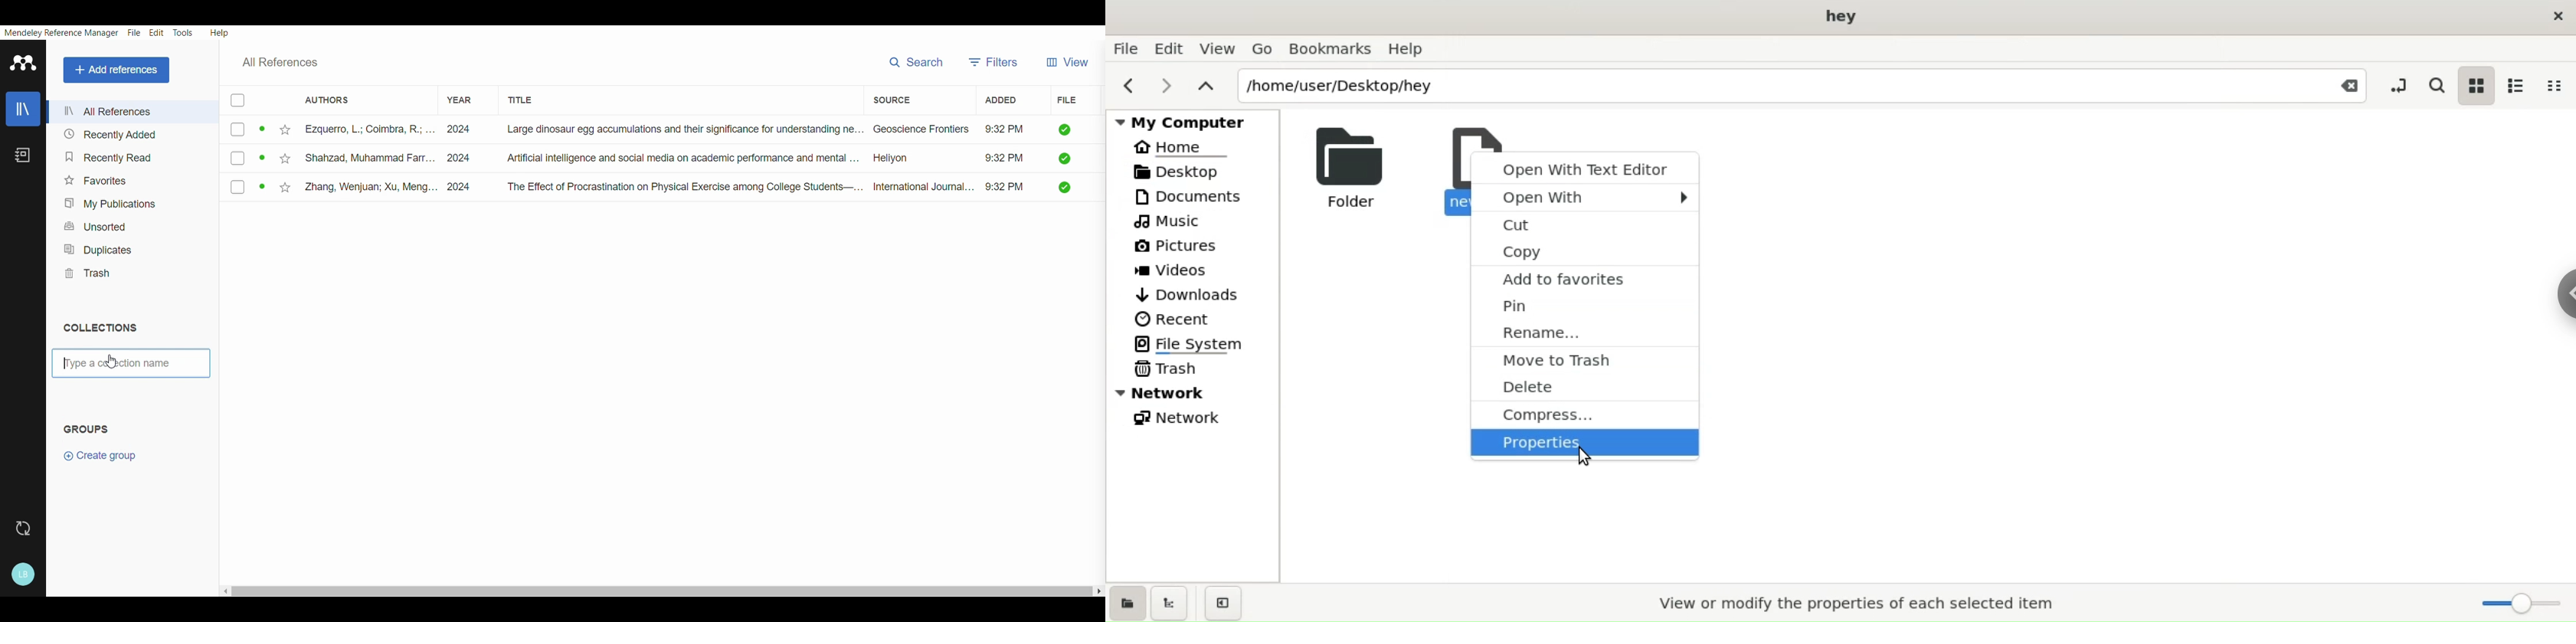 The height and width of the screenshot is (644, 2576). What do you see at coordinates (1168, 370) in the screenshot?
I see `Trash` at bounding box center [1168, 370].